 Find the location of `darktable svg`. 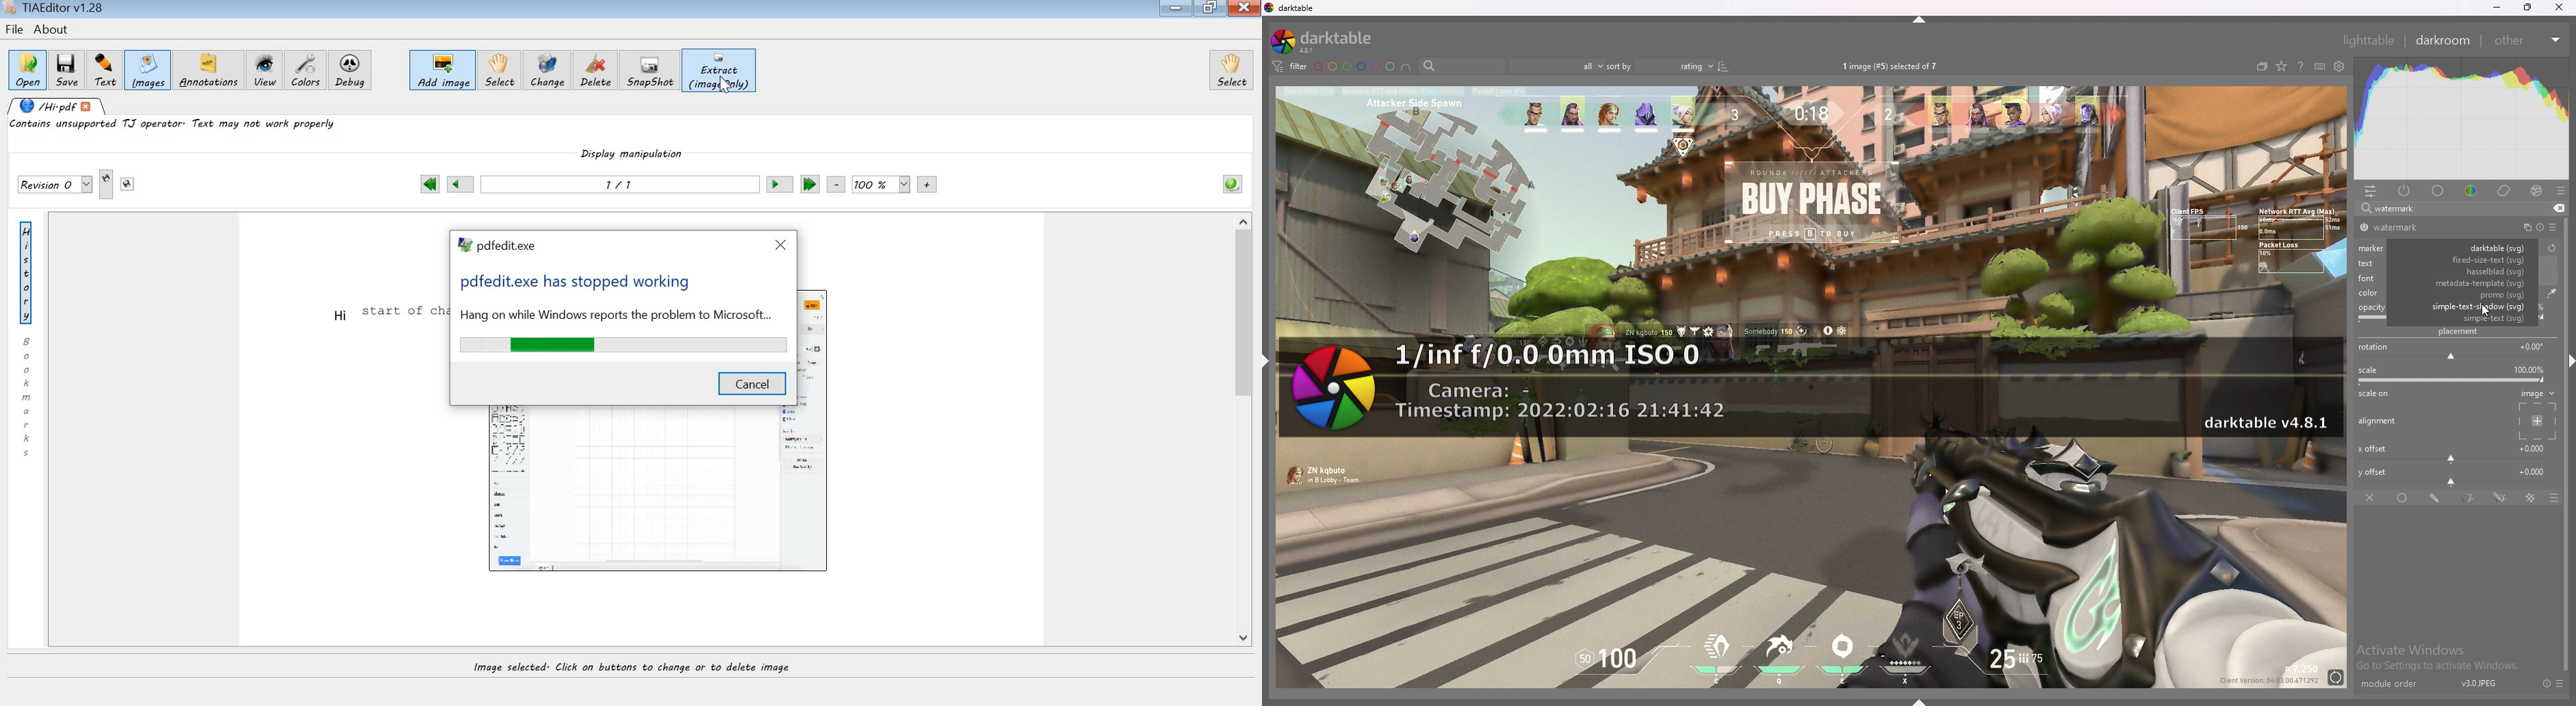

darktable svg is located at coordinates (2467, 248).